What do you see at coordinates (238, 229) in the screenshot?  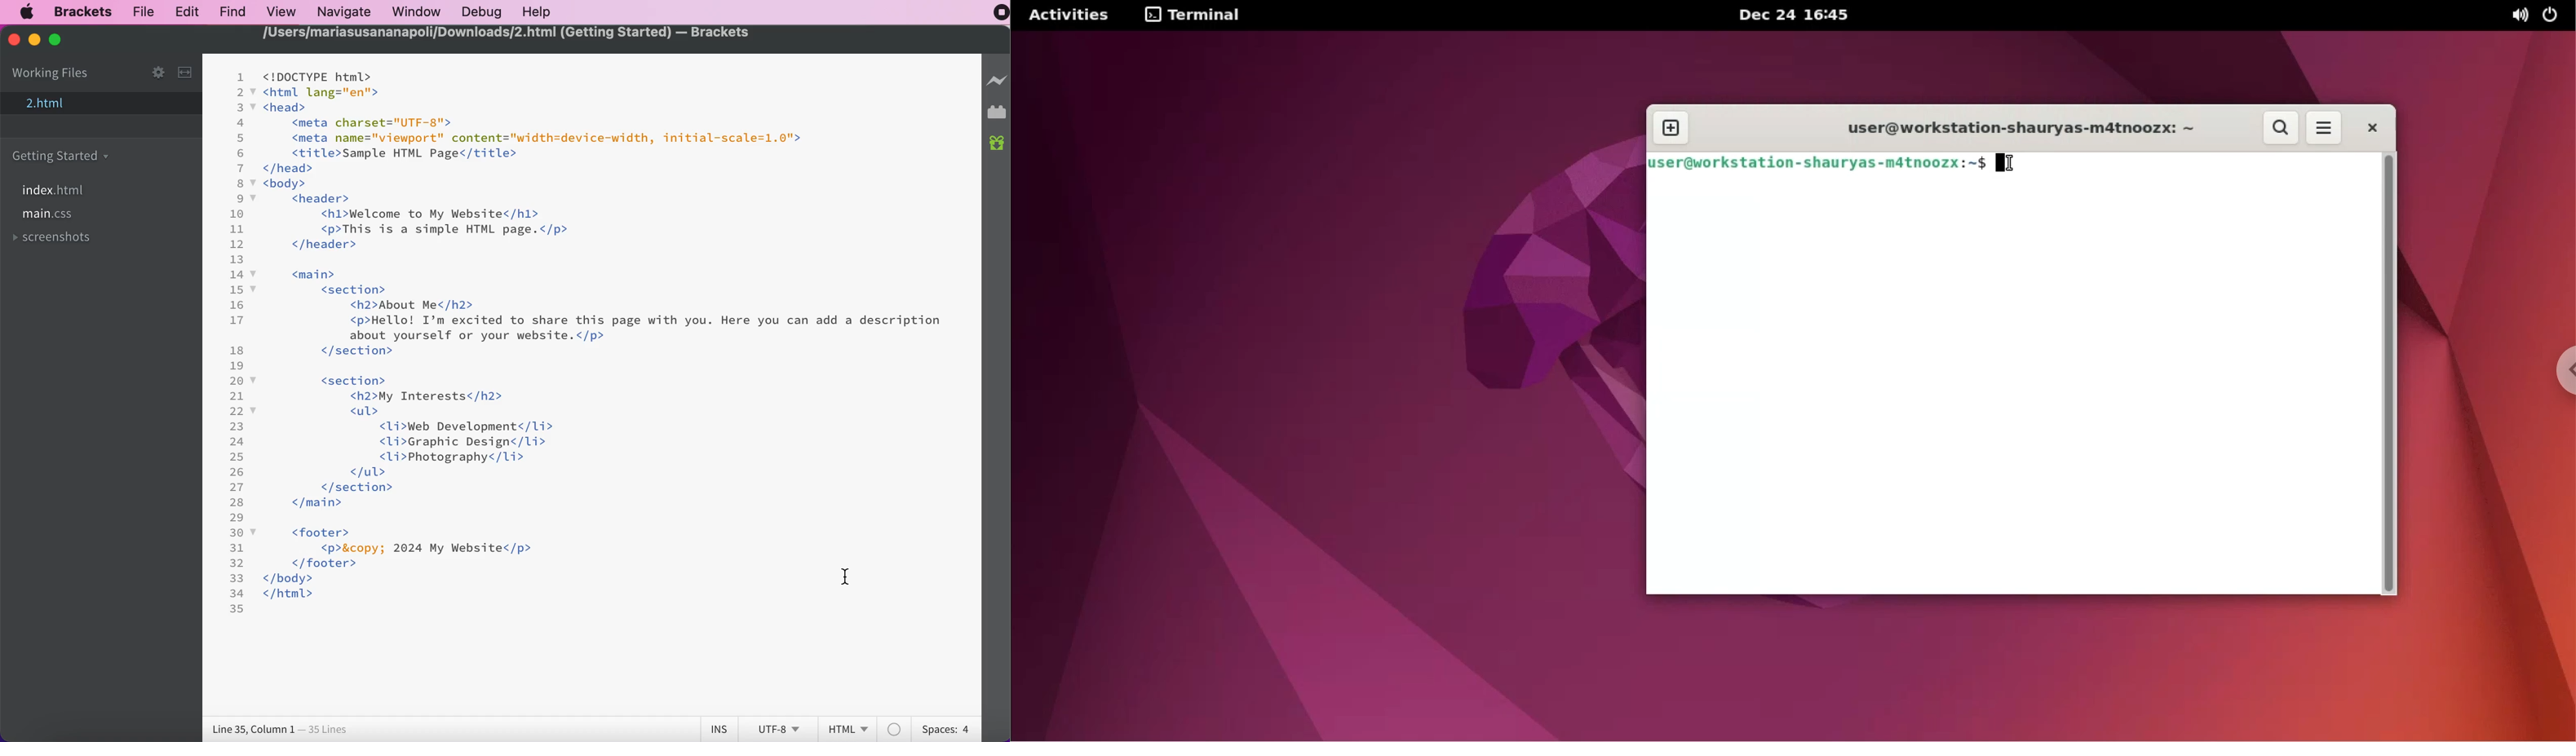 I see `11` at bounding box center [238, 229].